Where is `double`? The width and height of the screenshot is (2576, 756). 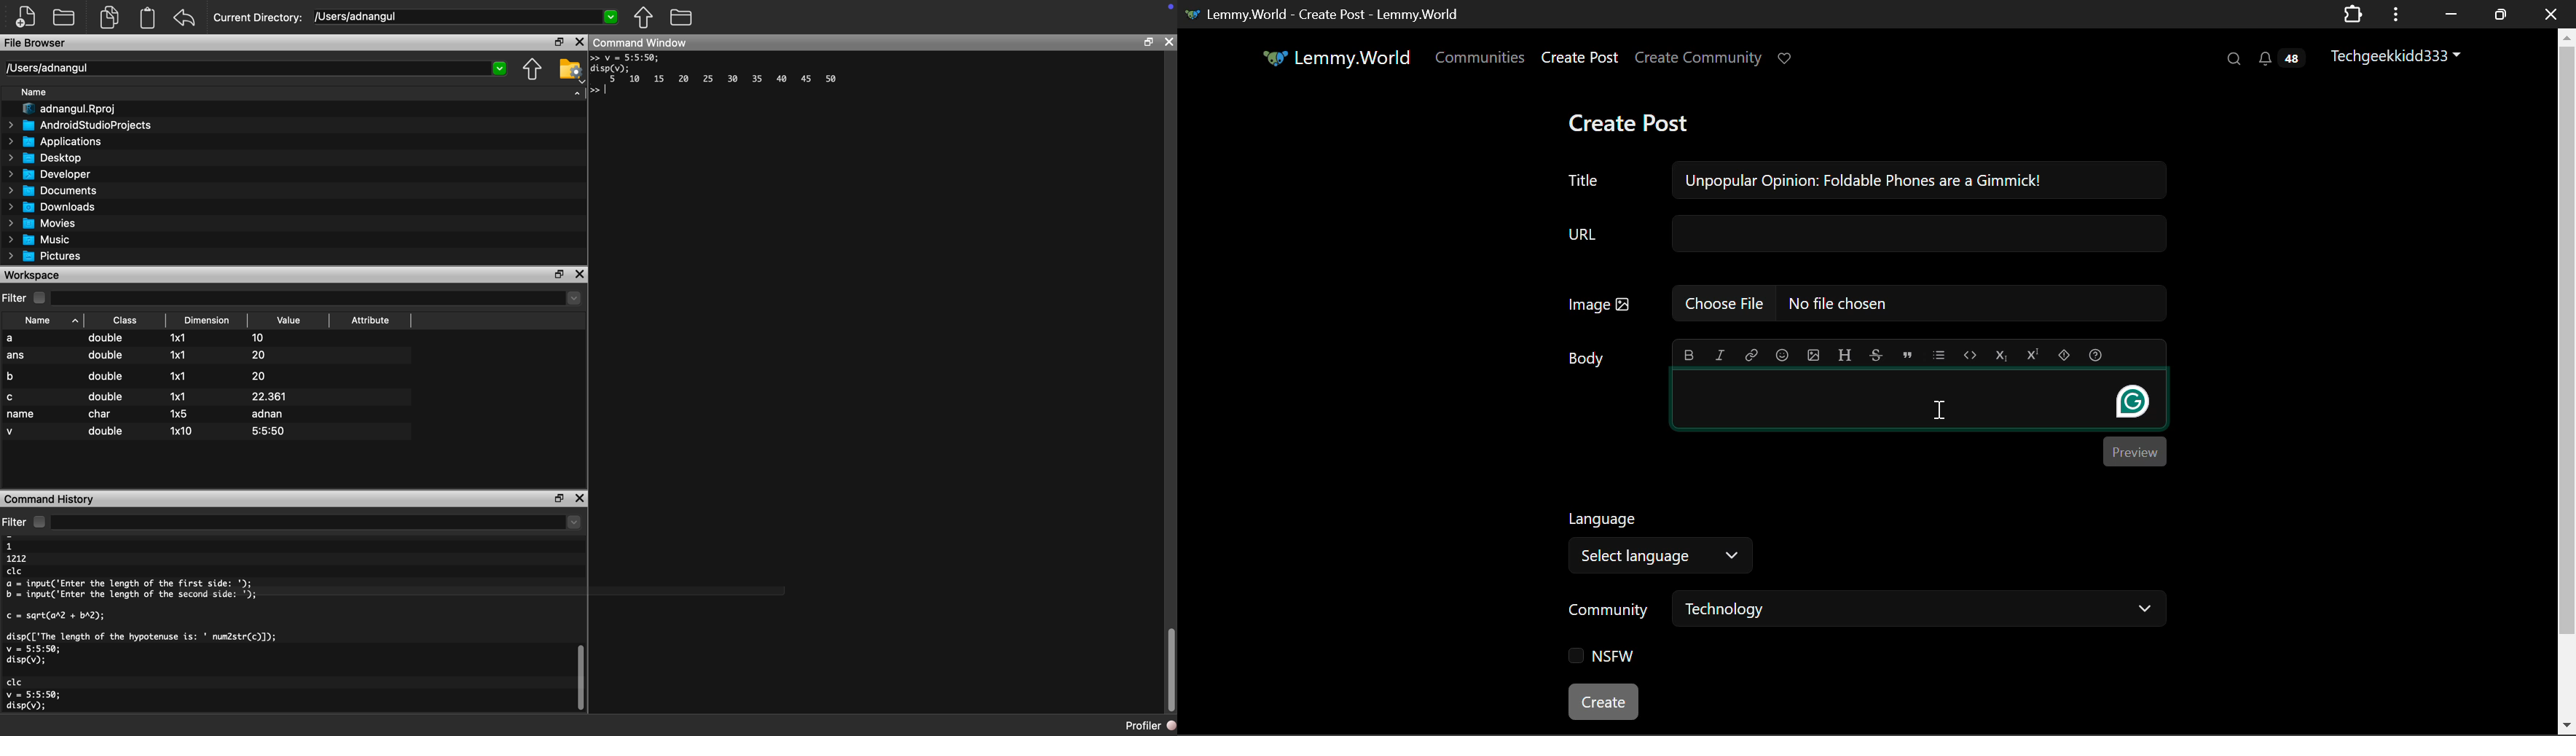
double is located at coordinates (105, 337).